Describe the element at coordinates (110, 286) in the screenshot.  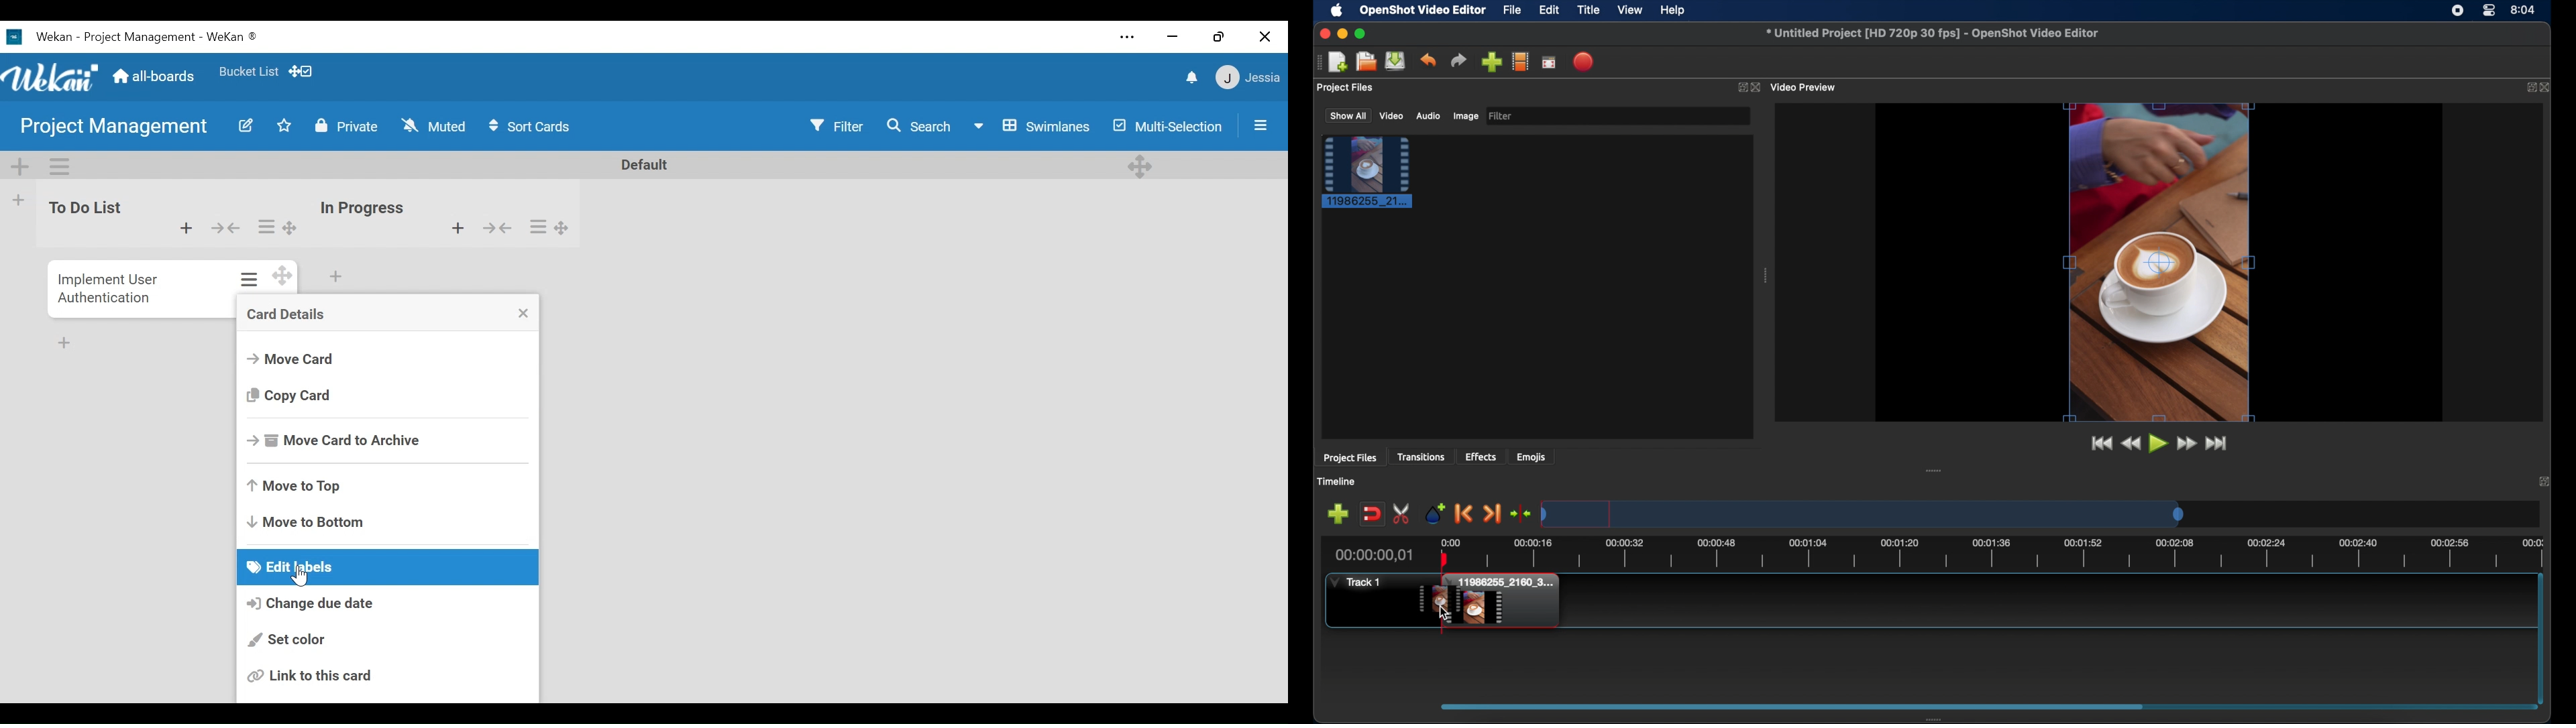
I see `Implement User Authentication` at that location.